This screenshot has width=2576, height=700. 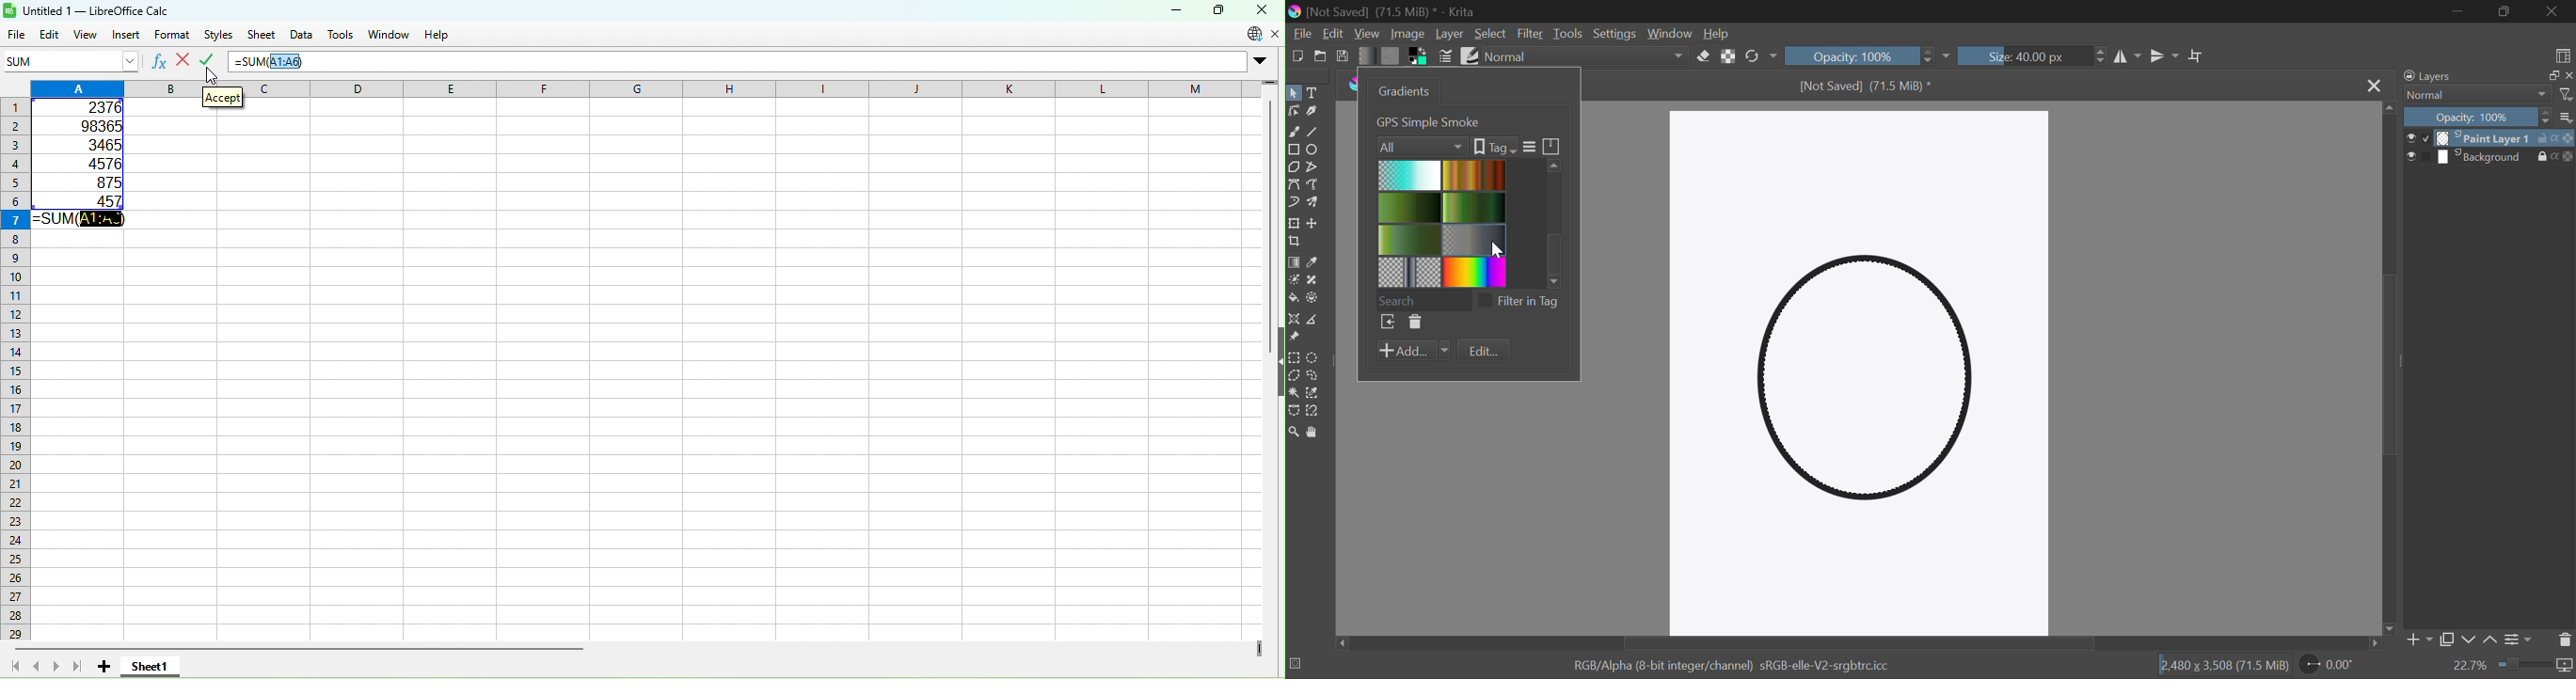 What do you see at coordinates (1317, 321) in the screenshot?
I see `Measurement` at bounding box center [1317, 321].